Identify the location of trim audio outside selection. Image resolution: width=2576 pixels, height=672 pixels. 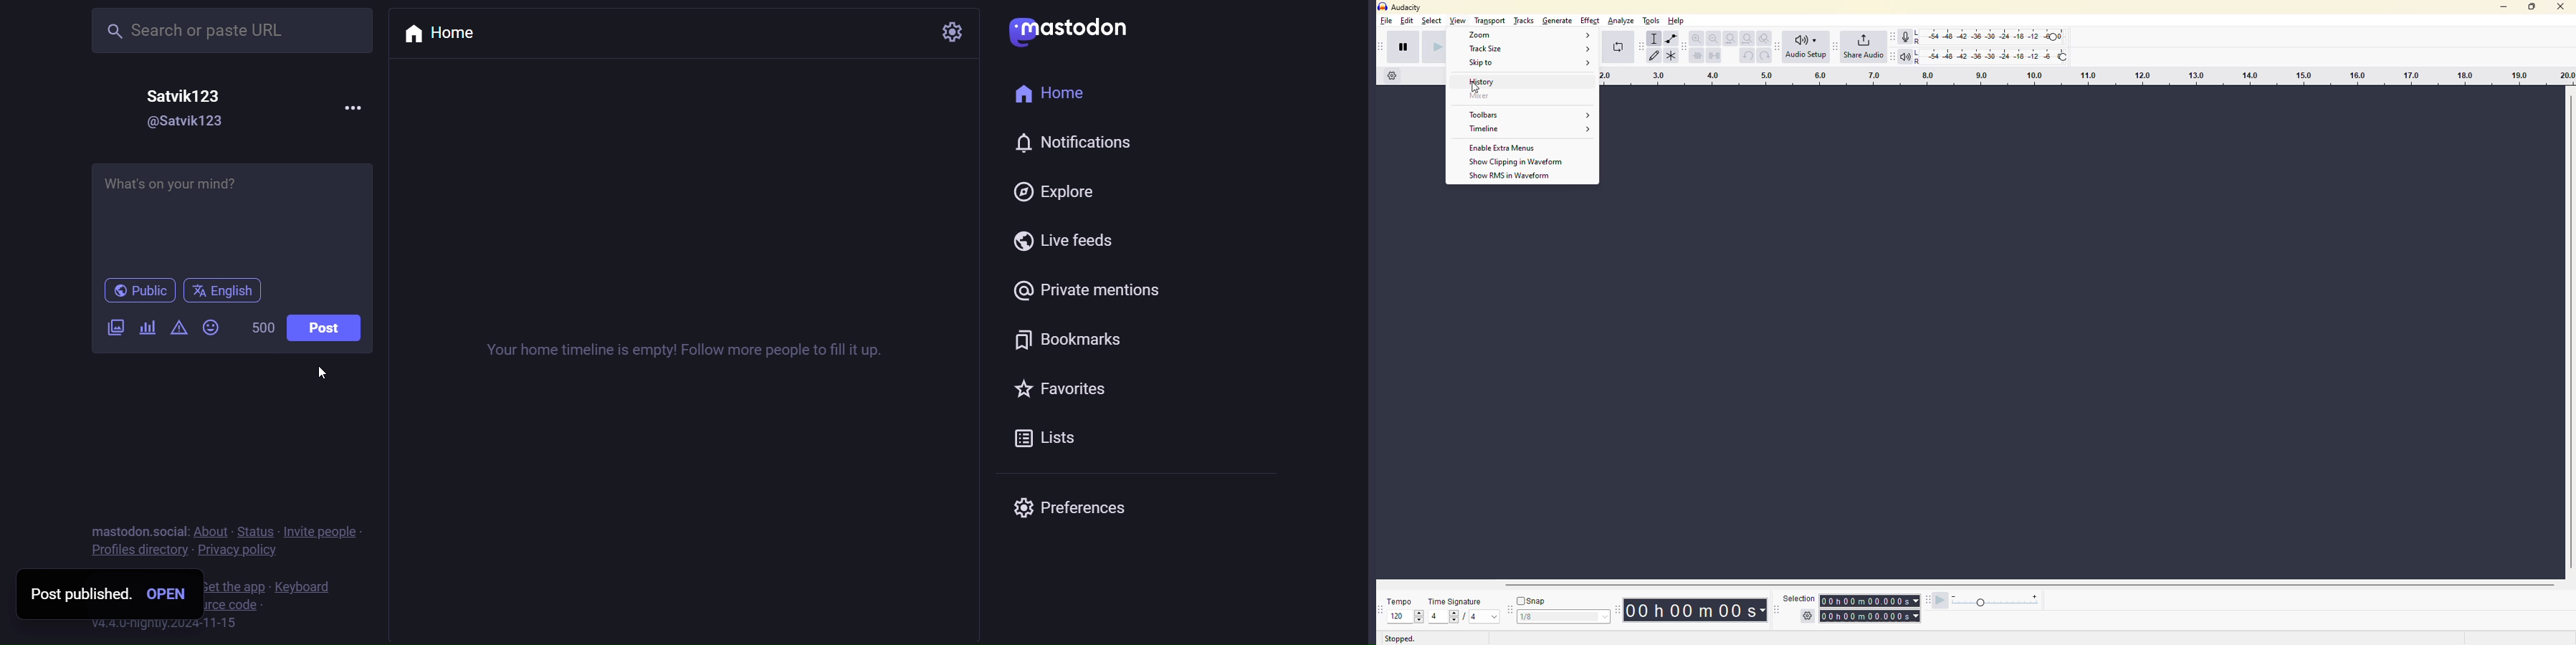
(1697, 57).